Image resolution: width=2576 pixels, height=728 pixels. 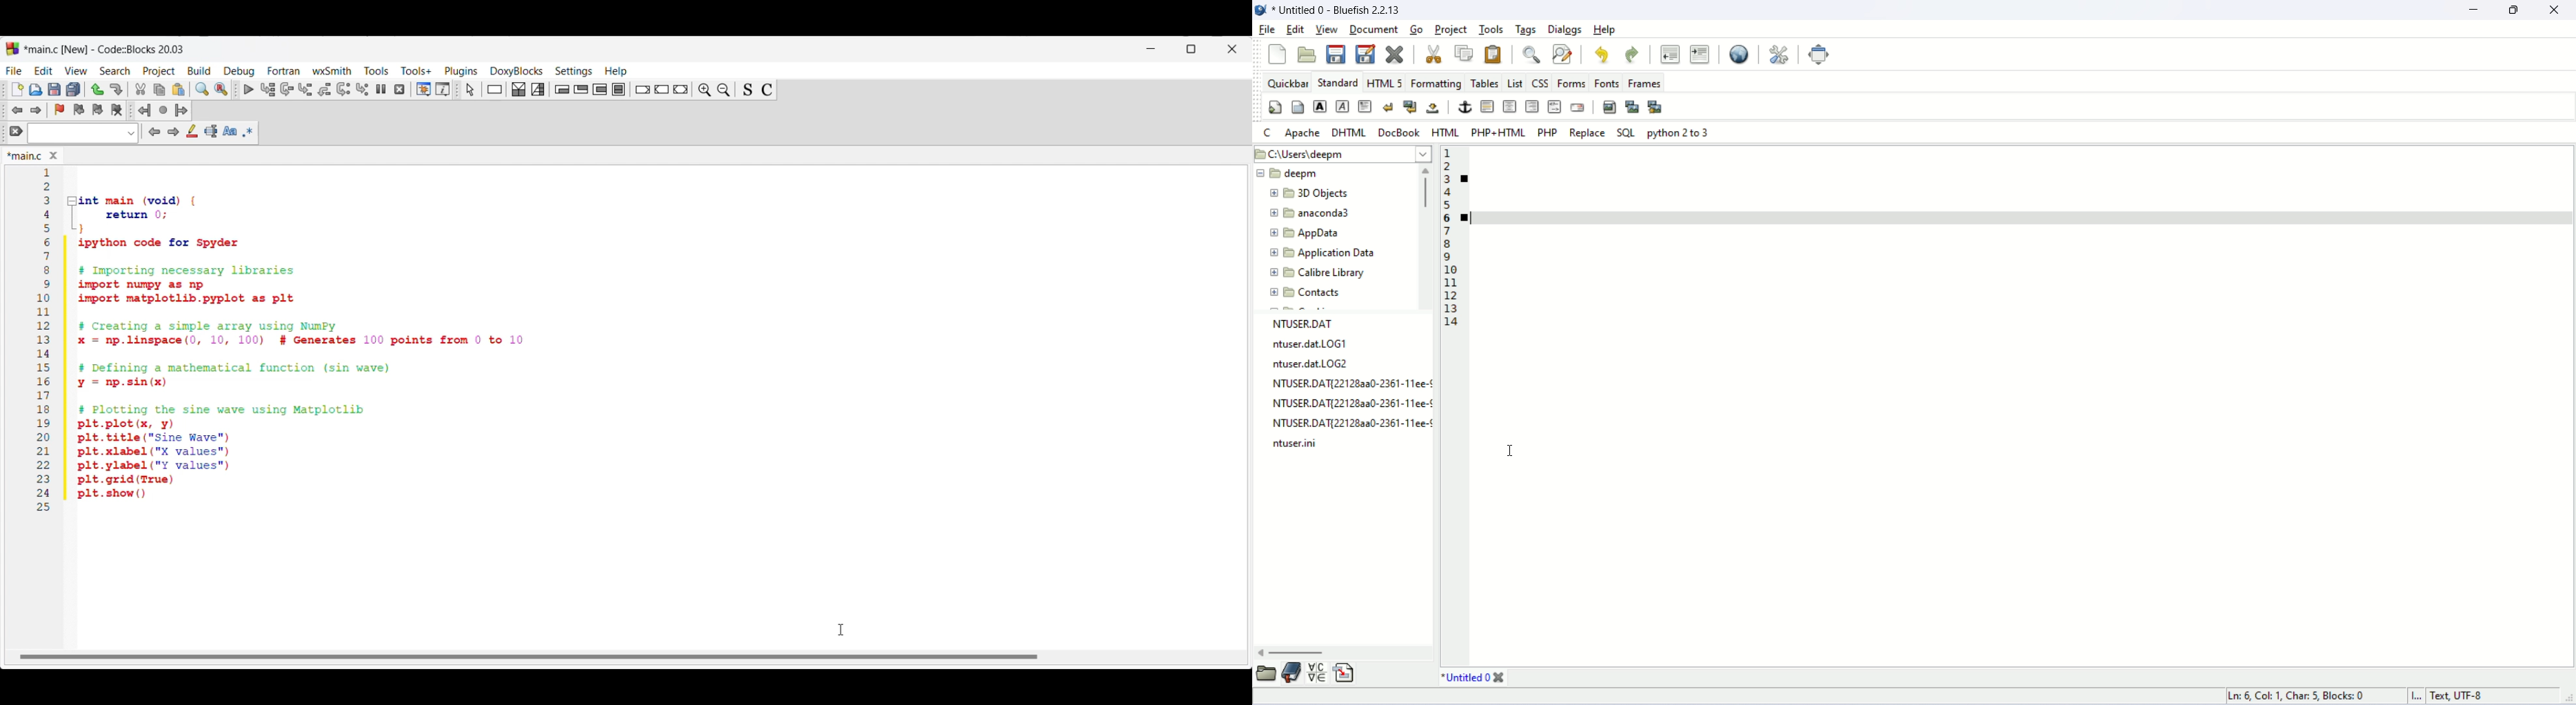 What do you see at coordinates (1633, 107) in the screenshot?
I see `insert thumbnail` at bounding box center [1633, 107].